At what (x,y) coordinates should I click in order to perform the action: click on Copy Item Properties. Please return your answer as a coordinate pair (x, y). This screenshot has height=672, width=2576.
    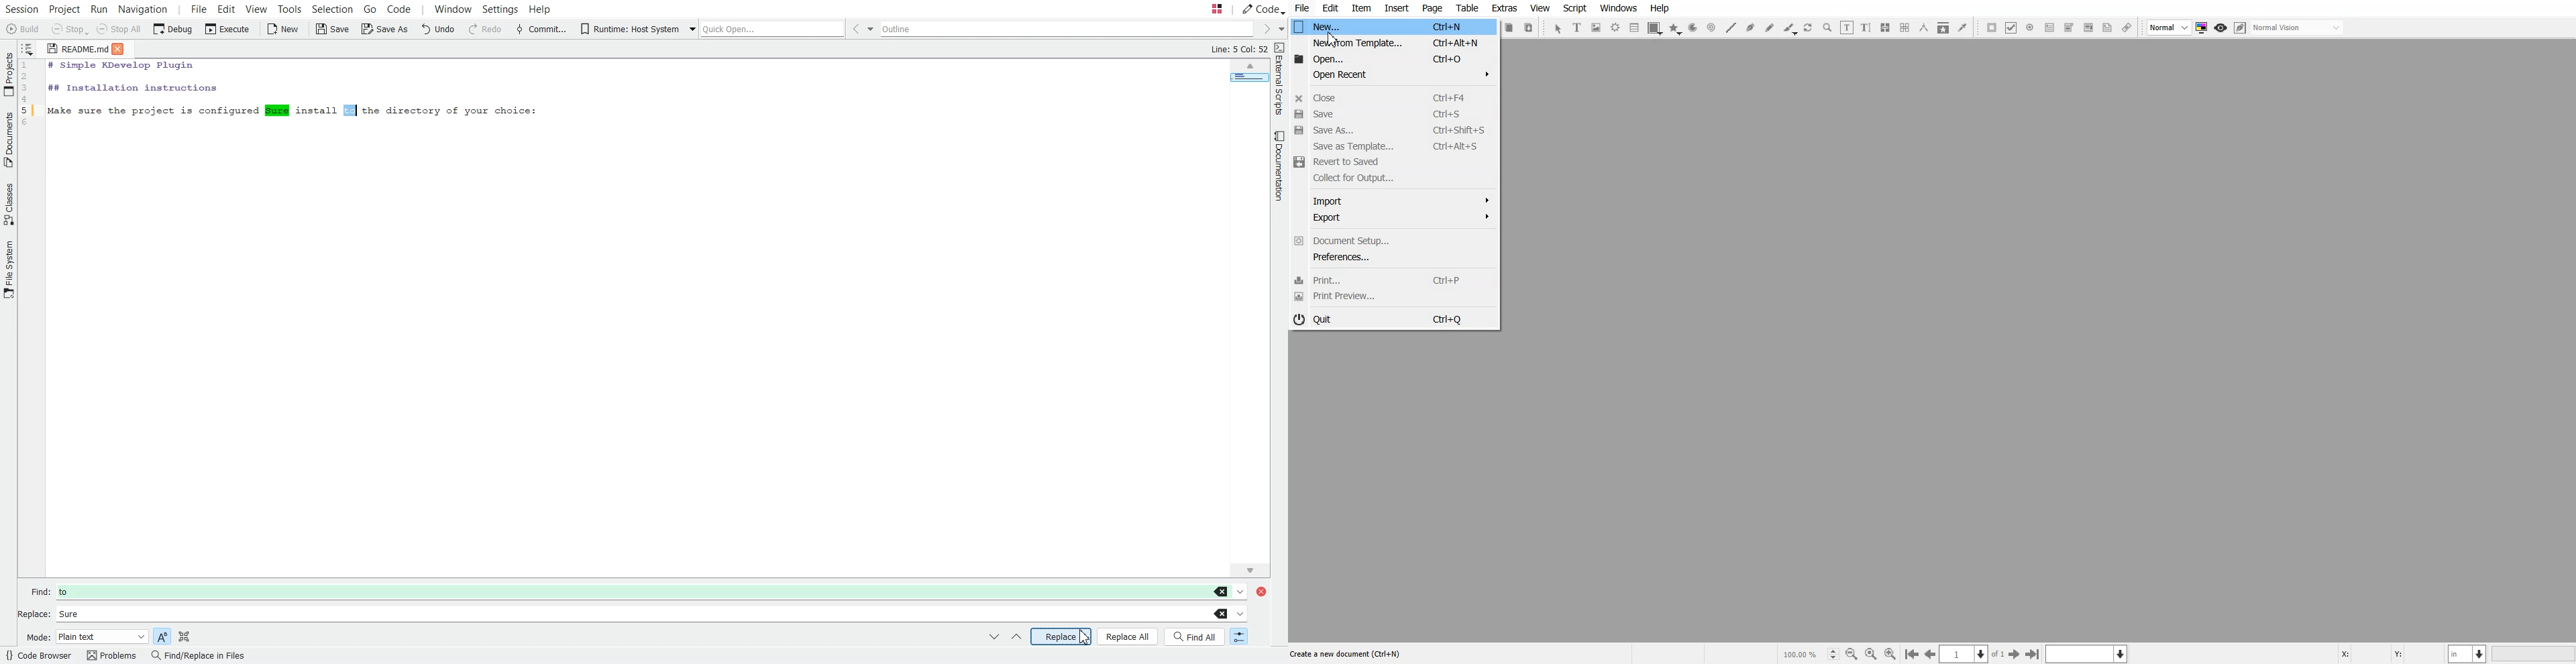
    Looking at the image, I should click on (1943, 27).